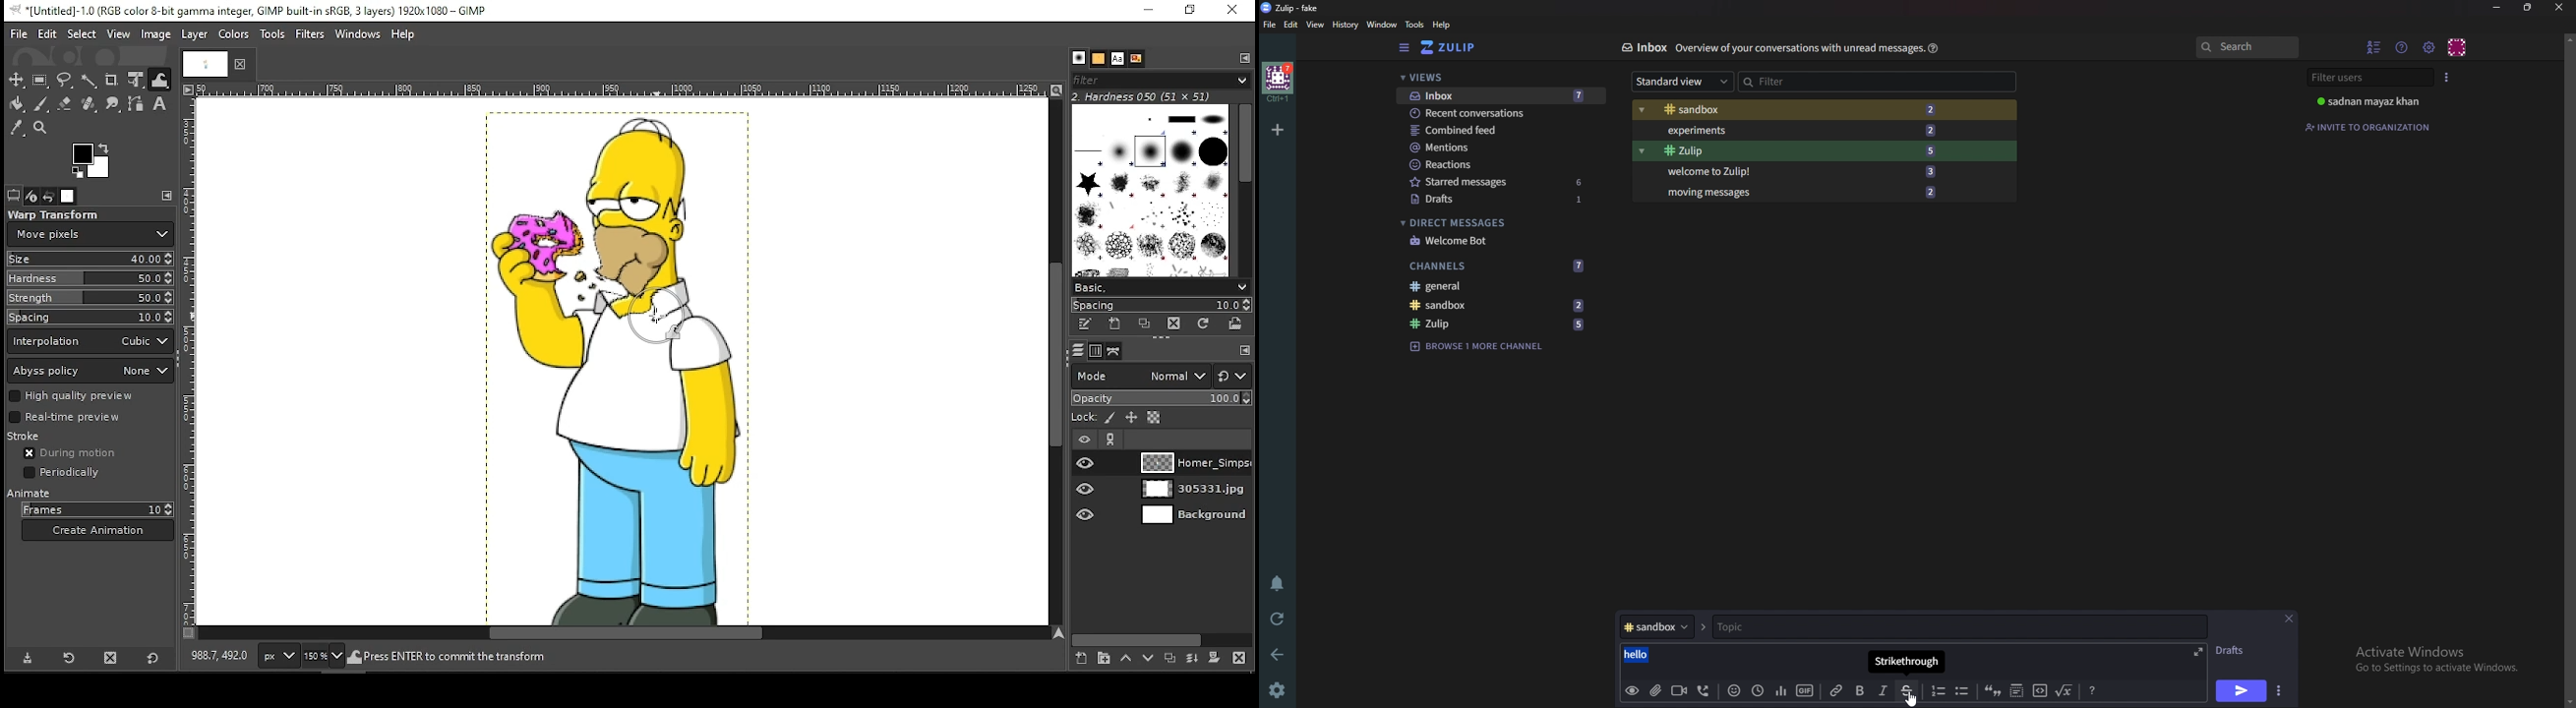 Image resolution: width=2576 pixels, height=728 pixels. I want to click on colors, so click(94, 160).